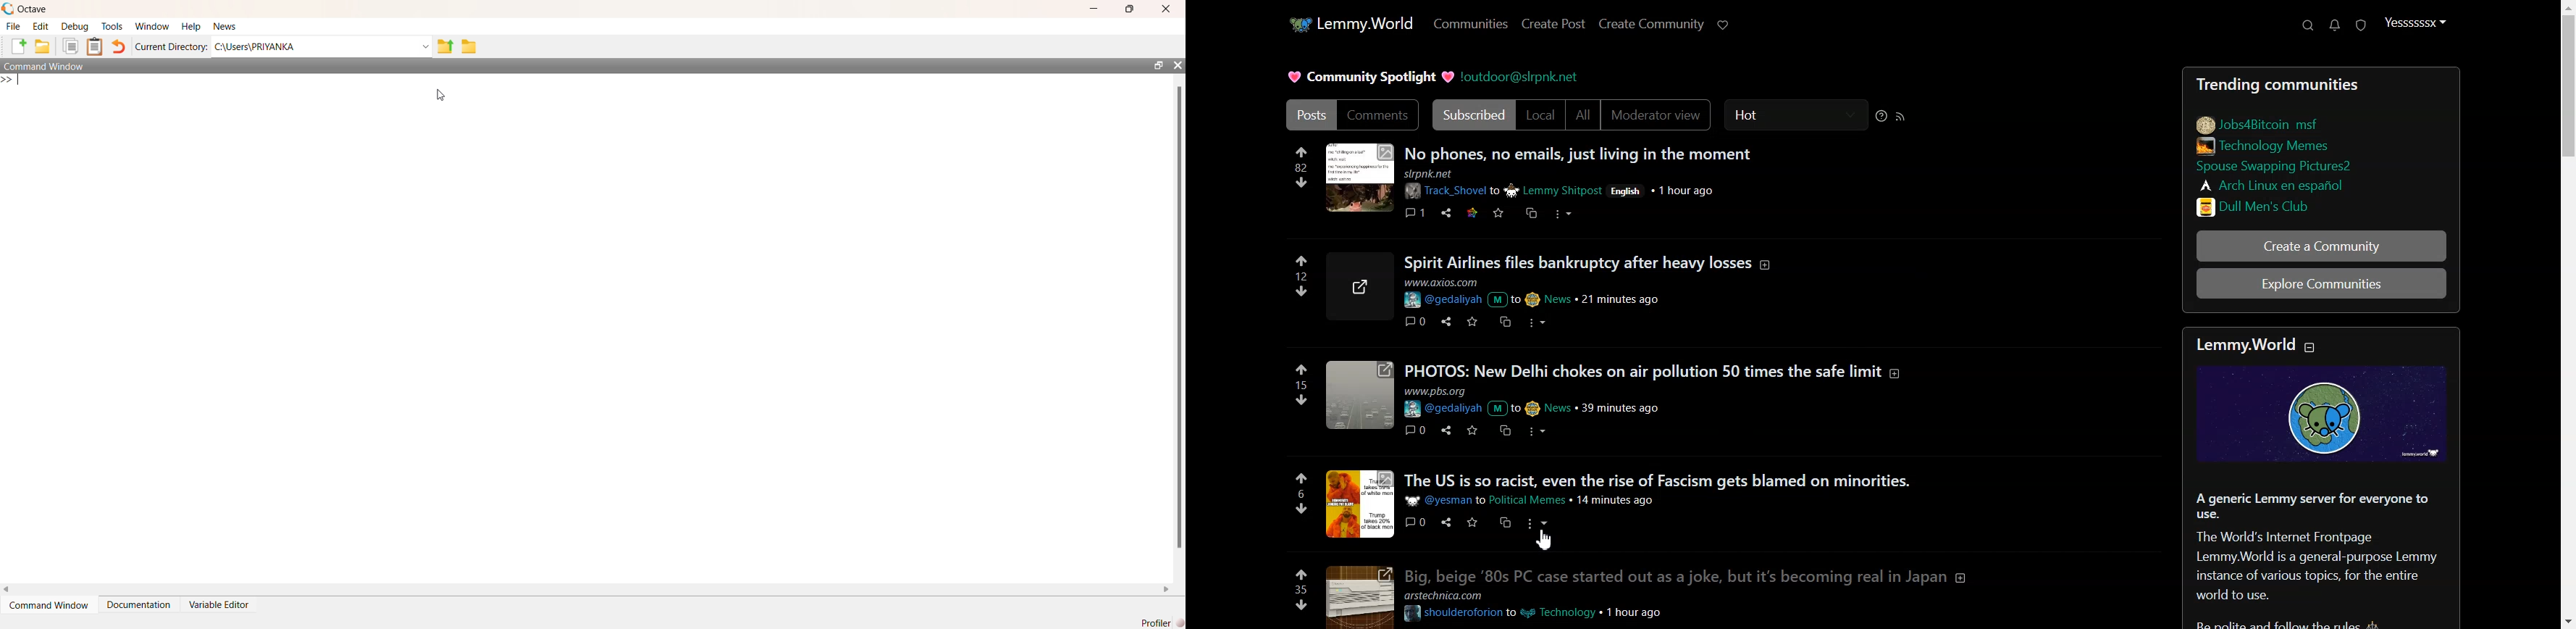 This screenshot has width=2576, height=644. I want to click on cross post, so click(1530, 212).